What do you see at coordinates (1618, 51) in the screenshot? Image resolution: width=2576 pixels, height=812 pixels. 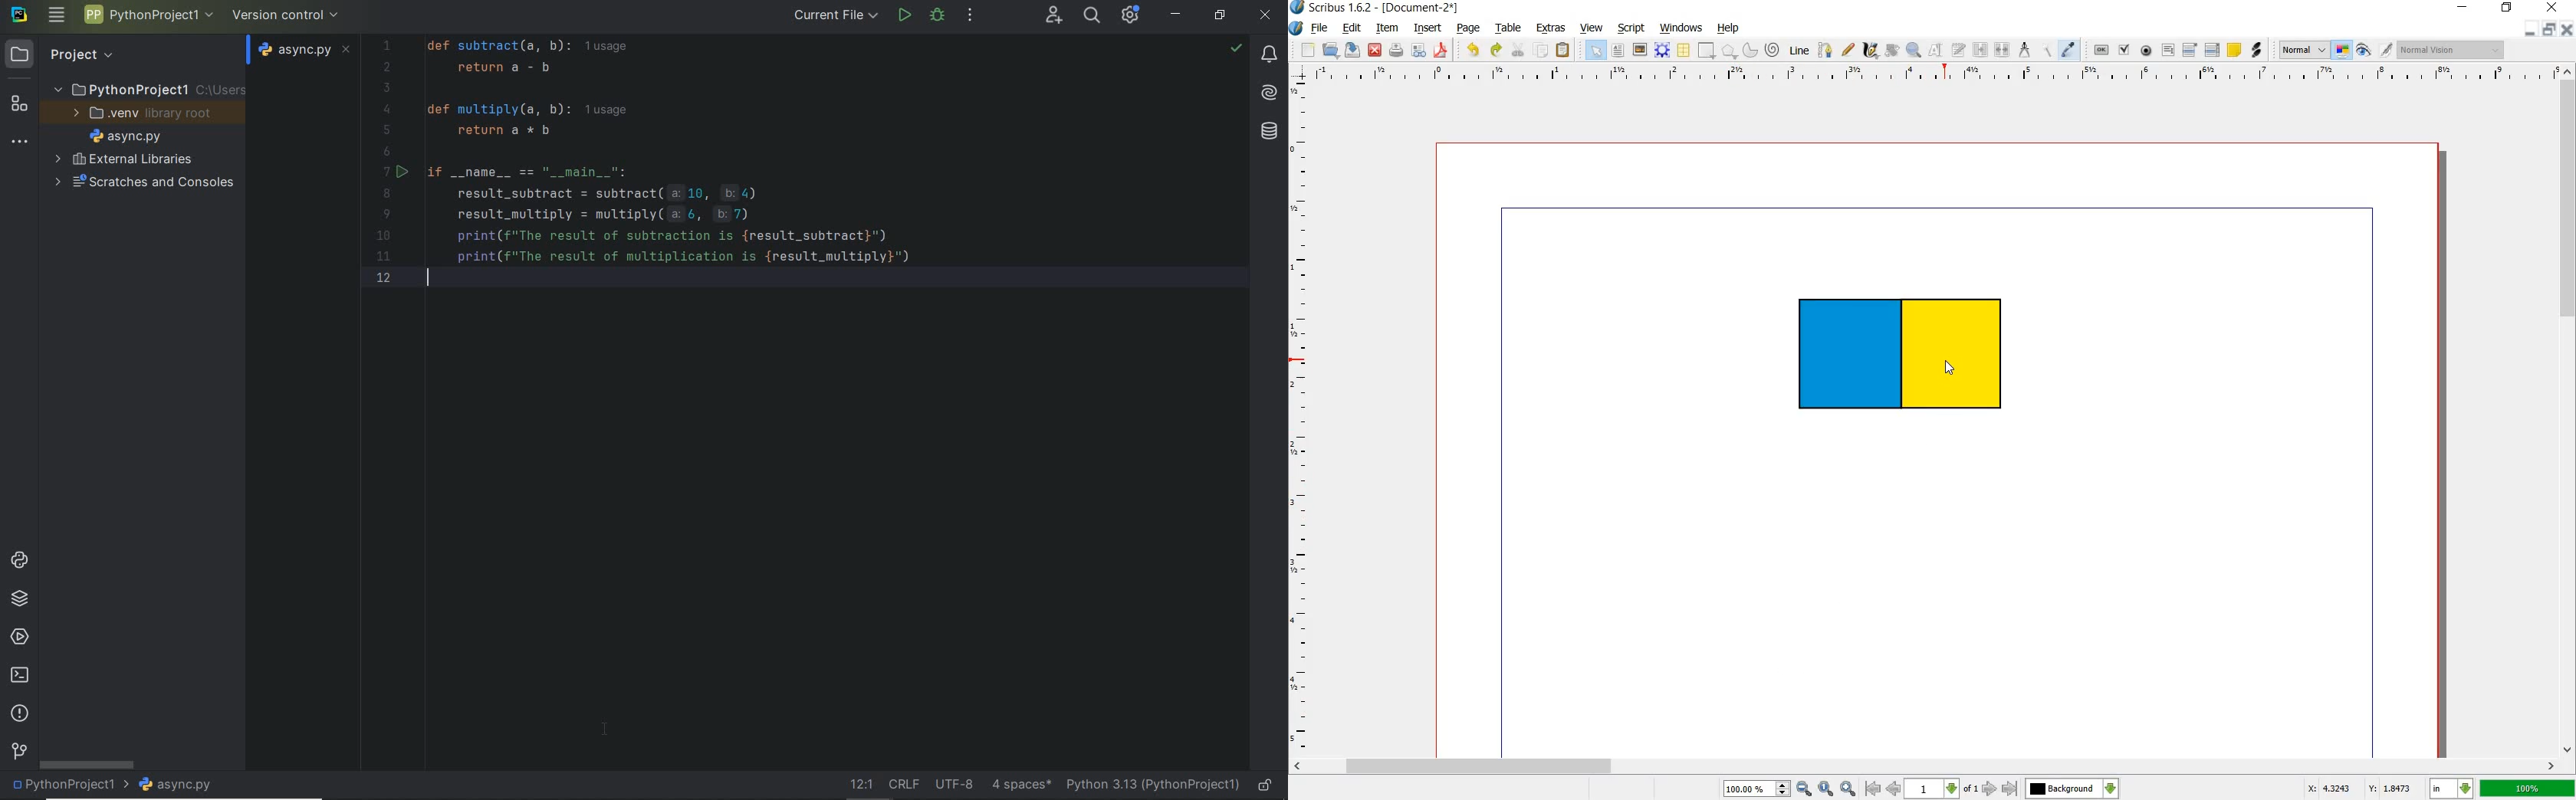 I see `text frame` at bounding box center [1618, 51].